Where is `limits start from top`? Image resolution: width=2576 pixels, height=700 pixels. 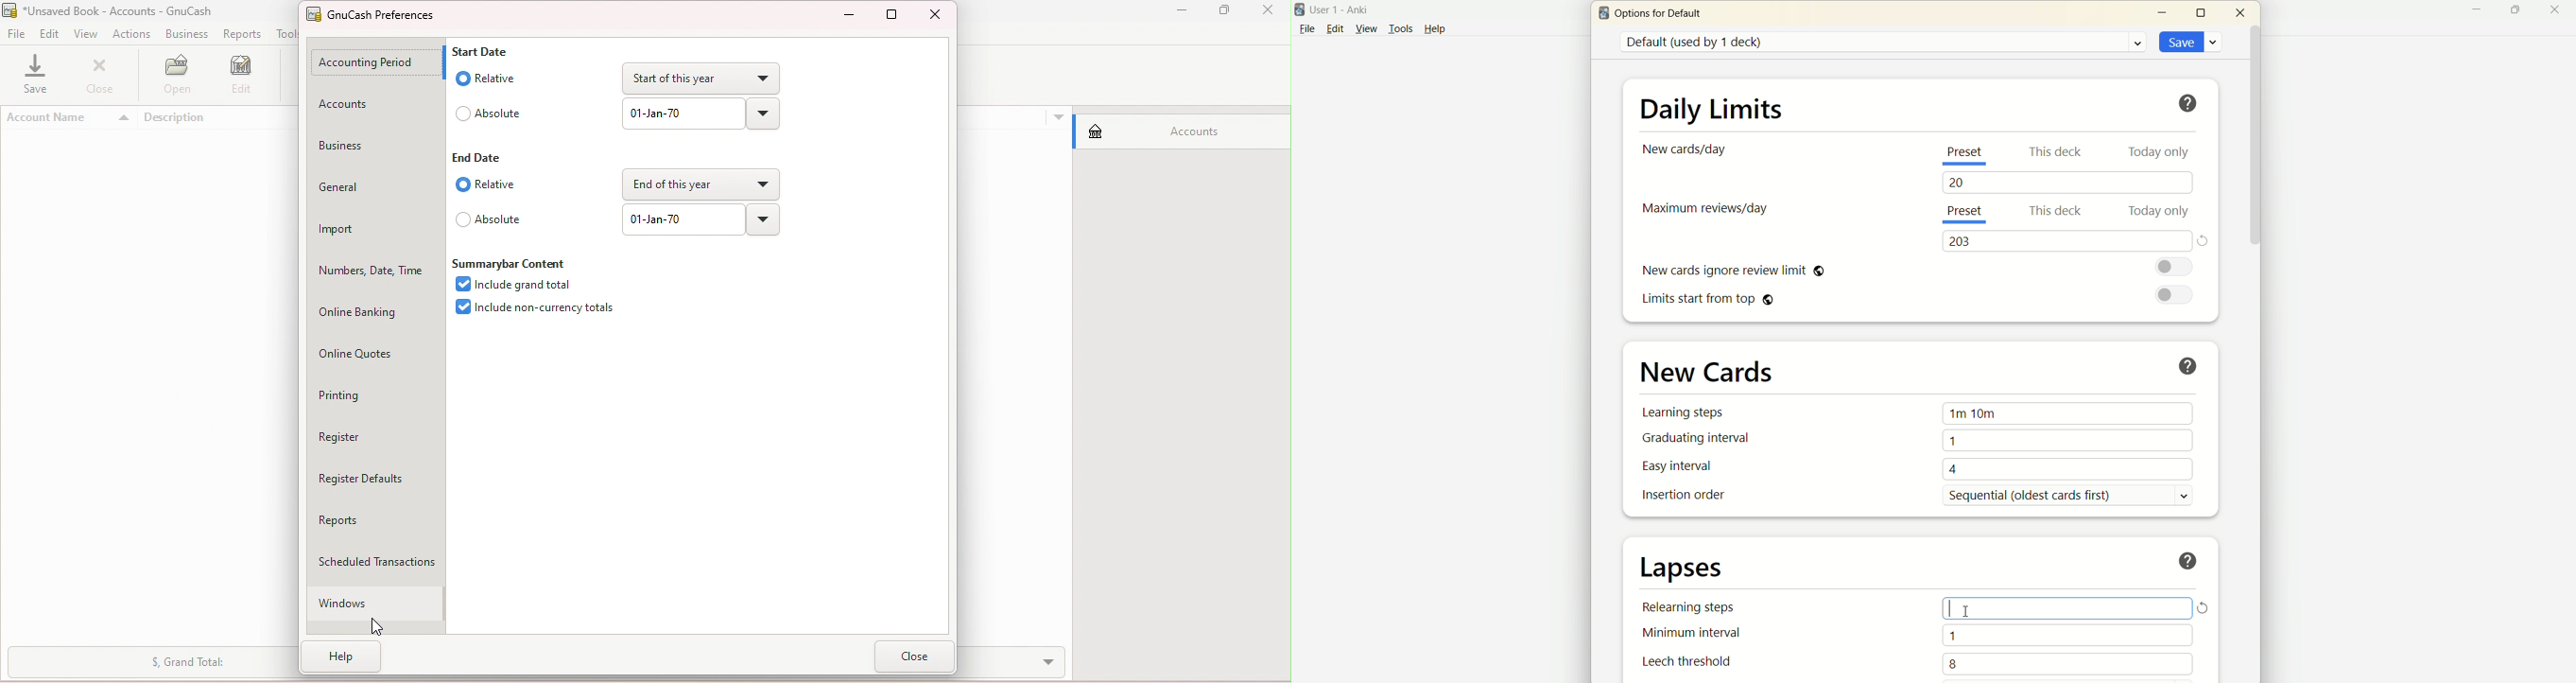
limits start from top is located at coordinates (1710, 301).